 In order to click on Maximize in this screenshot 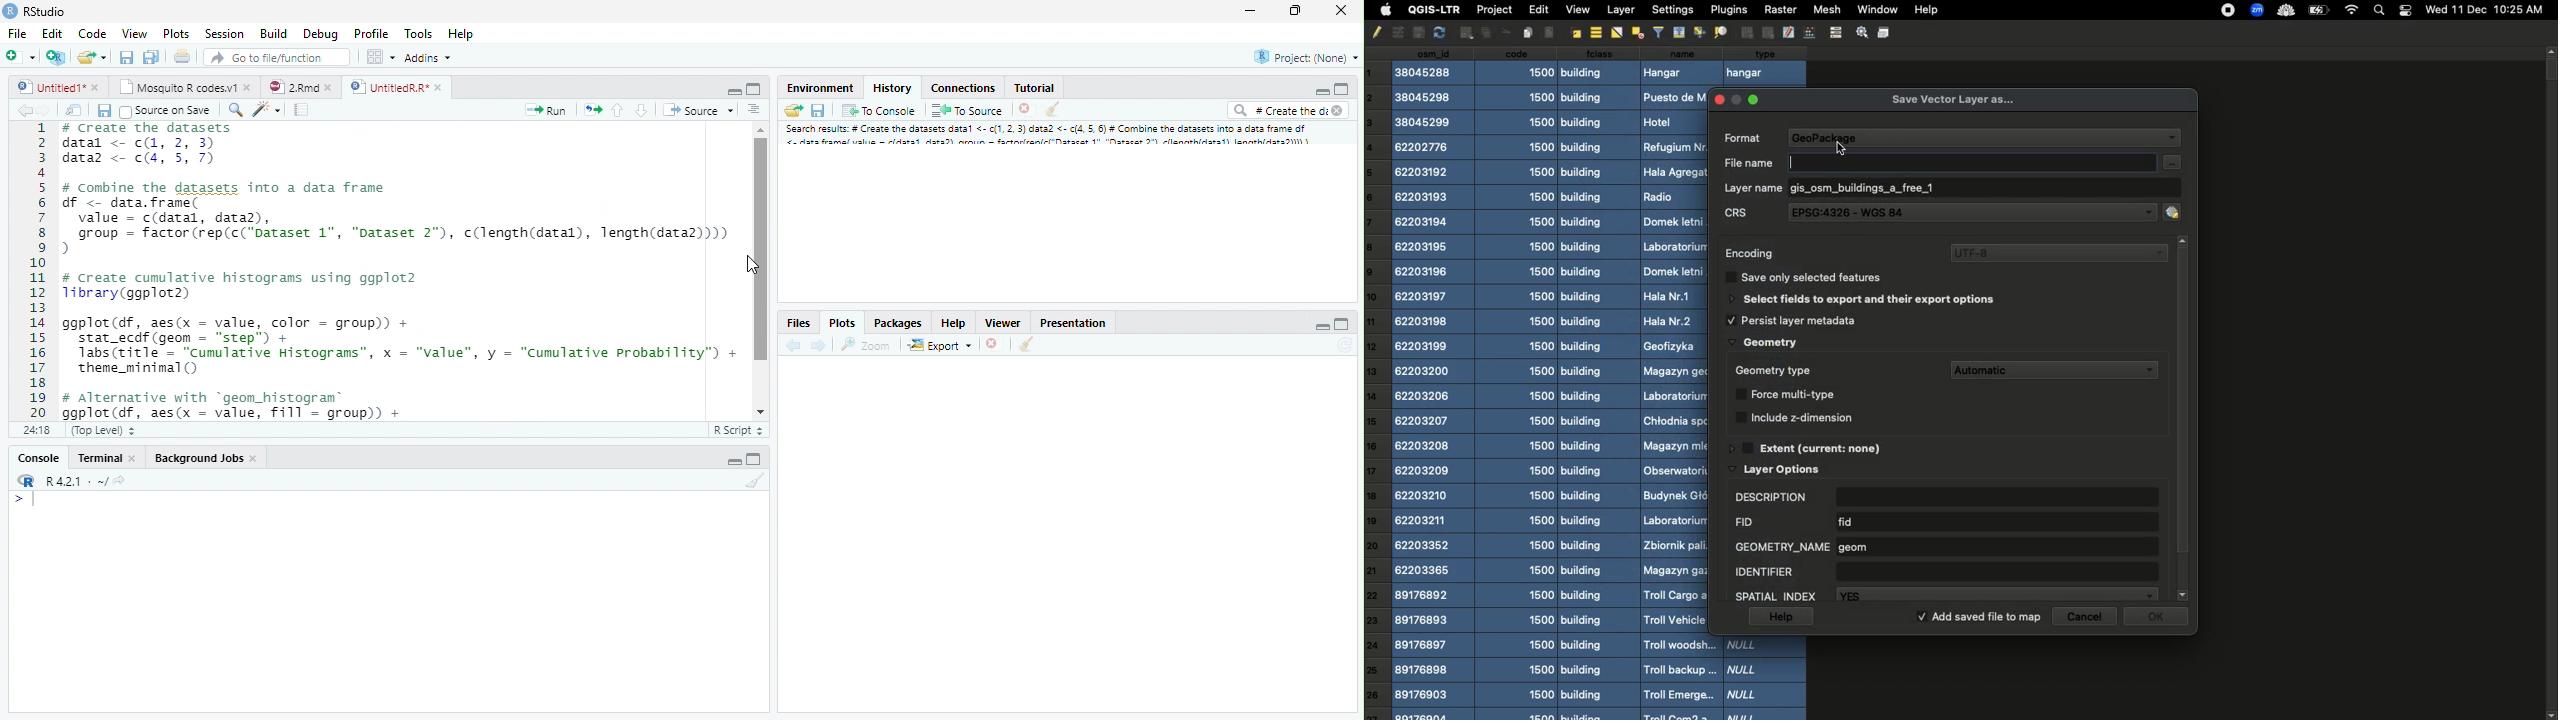, I will do `click(1344, 323)`.